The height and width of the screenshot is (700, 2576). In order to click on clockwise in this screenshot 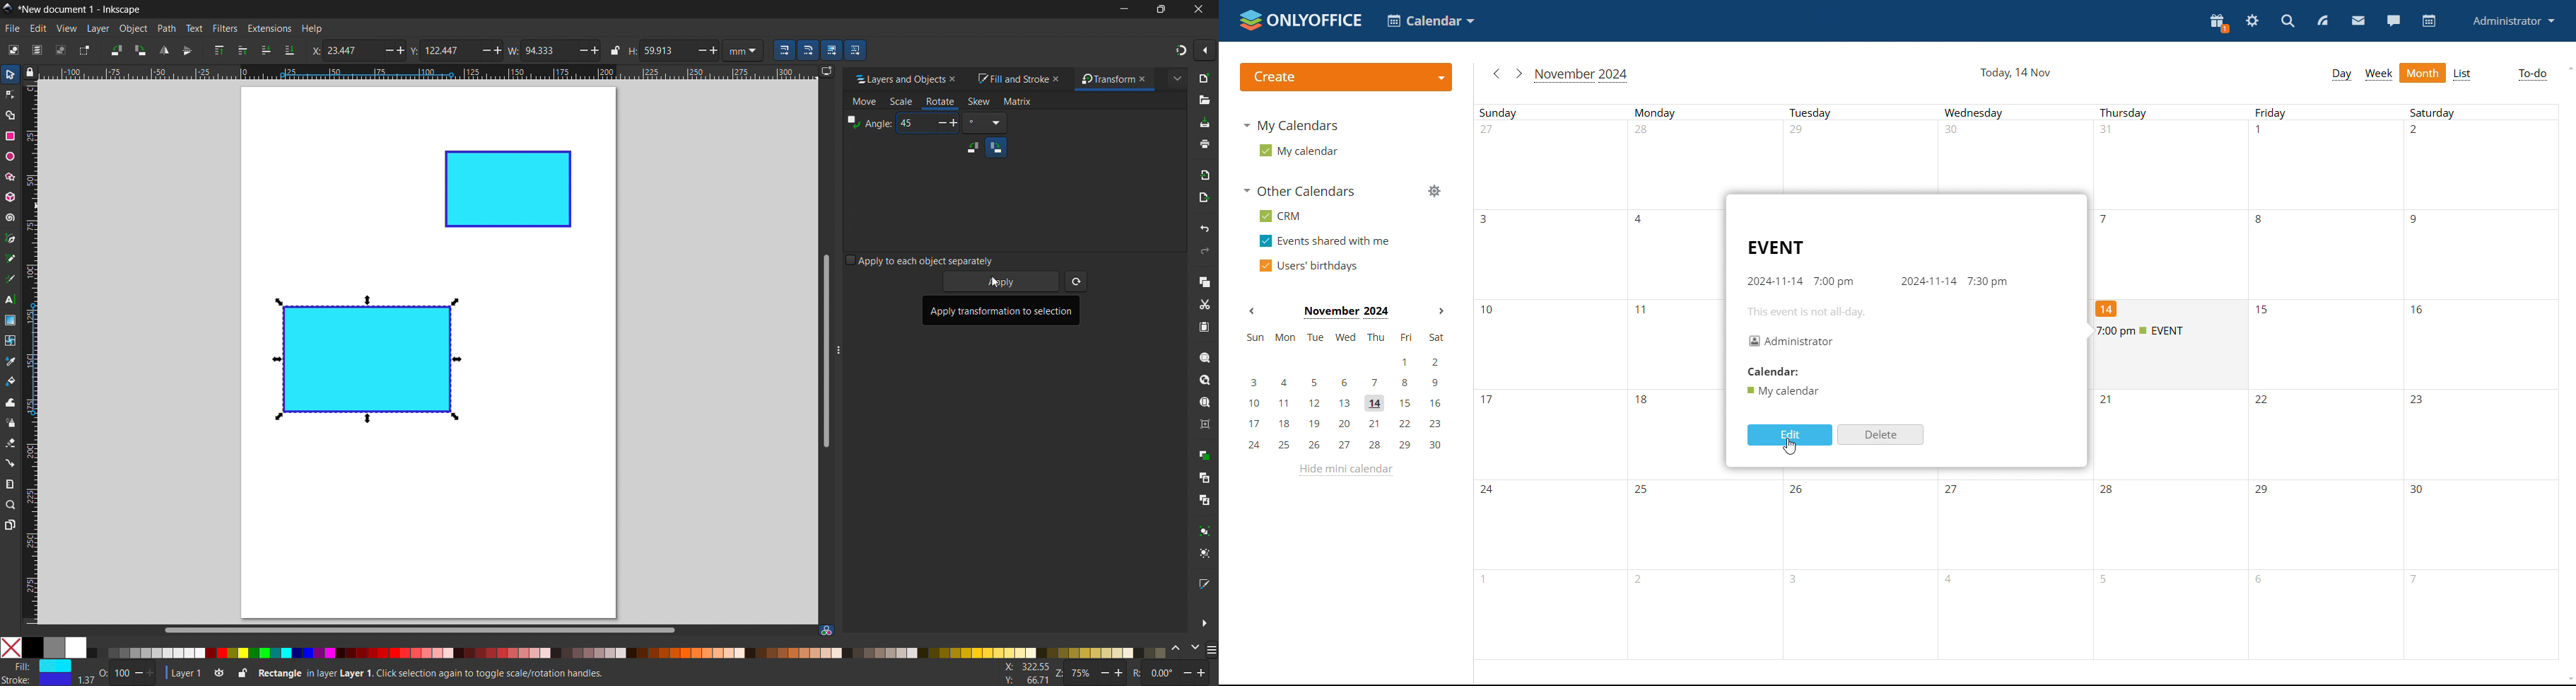, I will do `click(996, 147)`.